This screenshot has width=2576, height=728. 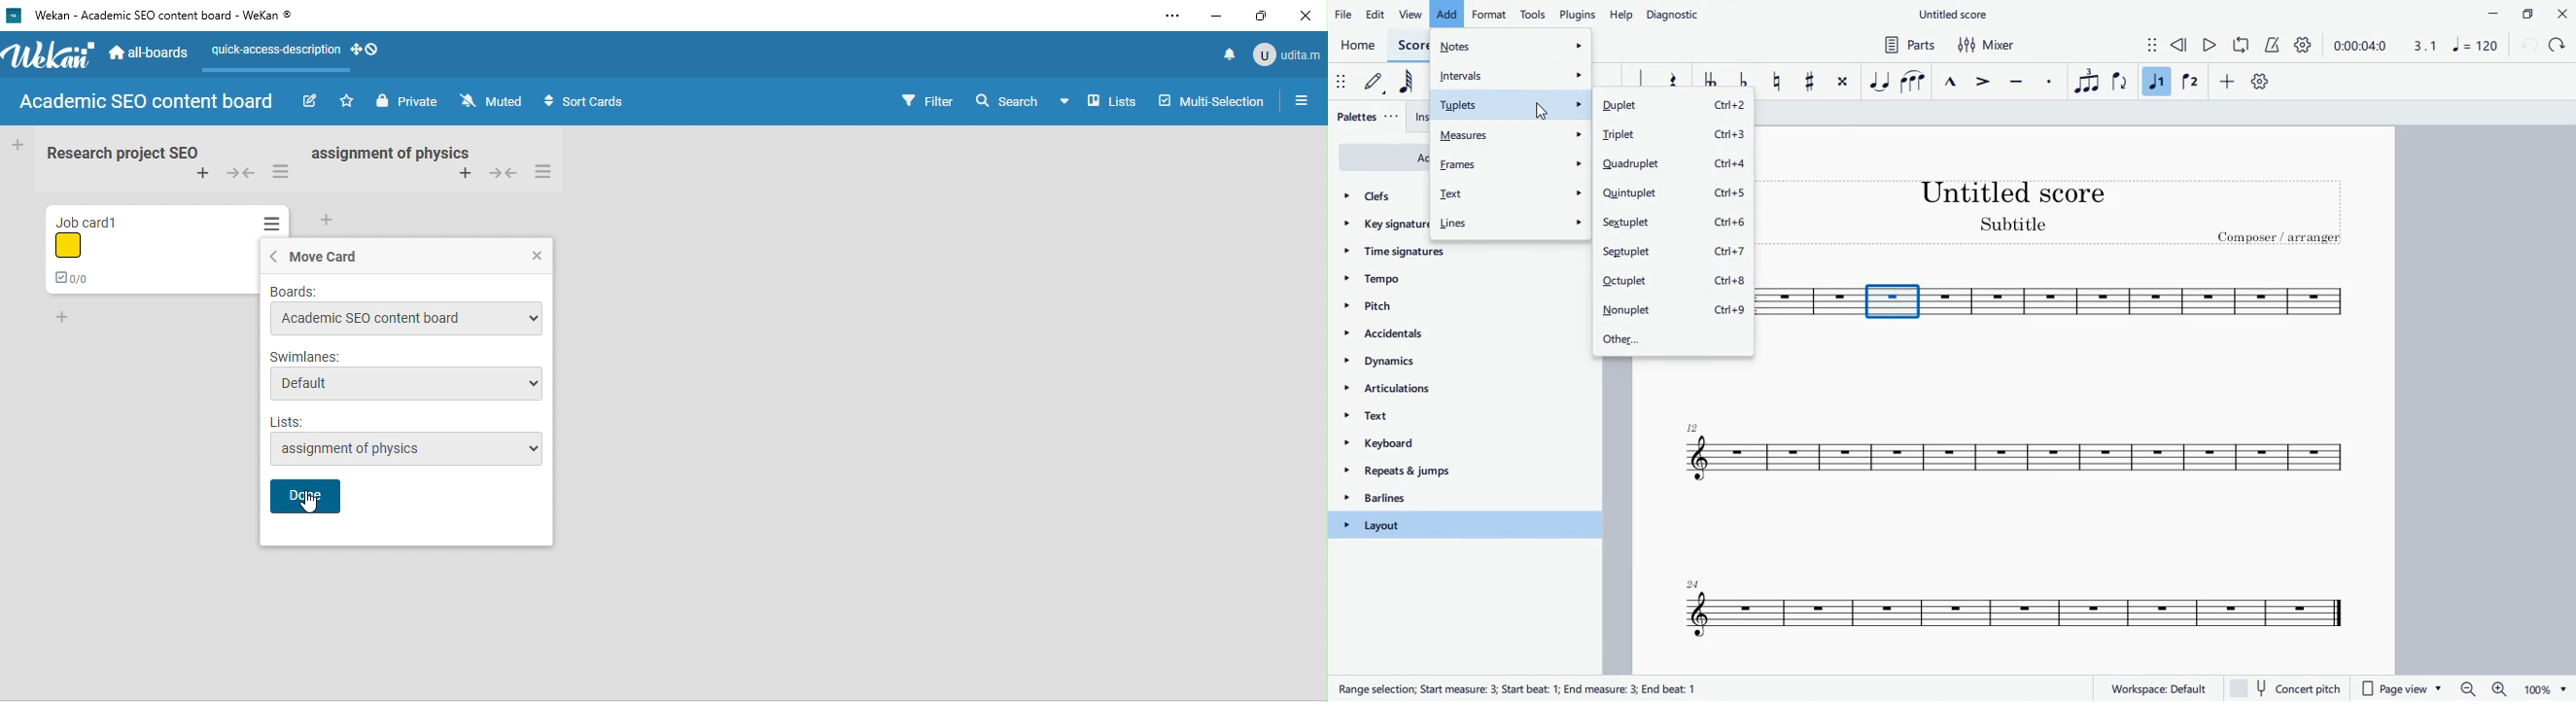 I want to click on repeats & jumps, so click(x=1445, y=473).